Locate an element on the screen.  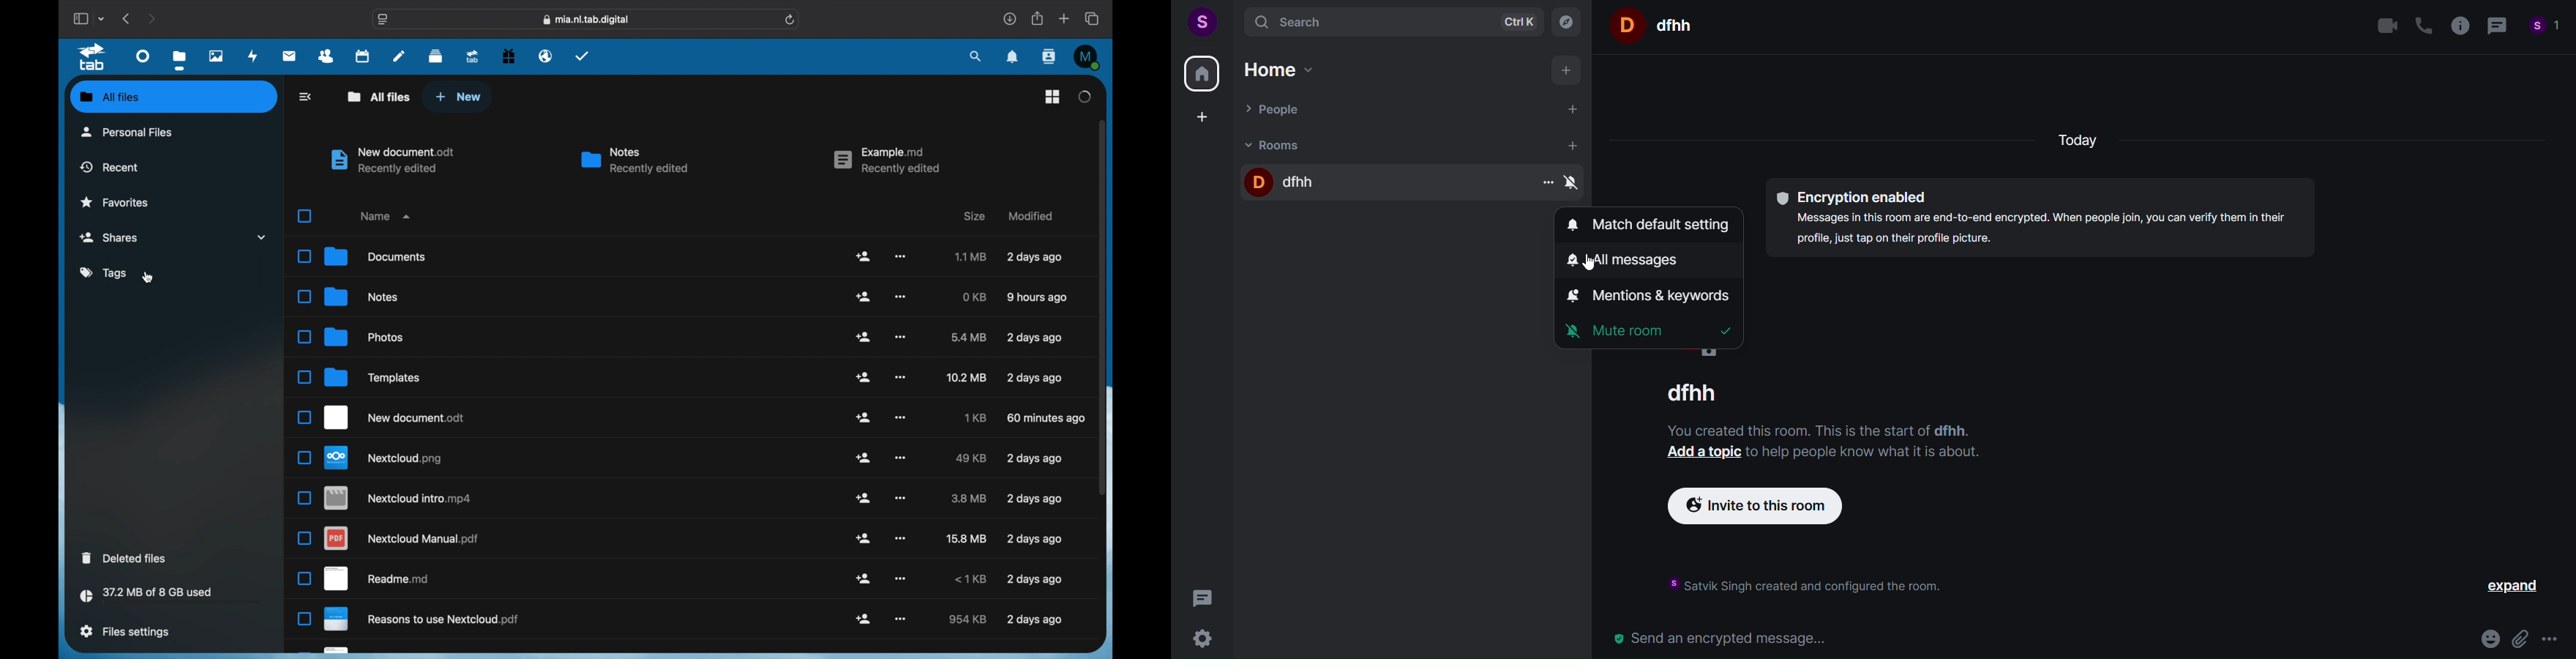
back is located at coordinates (304, 96).